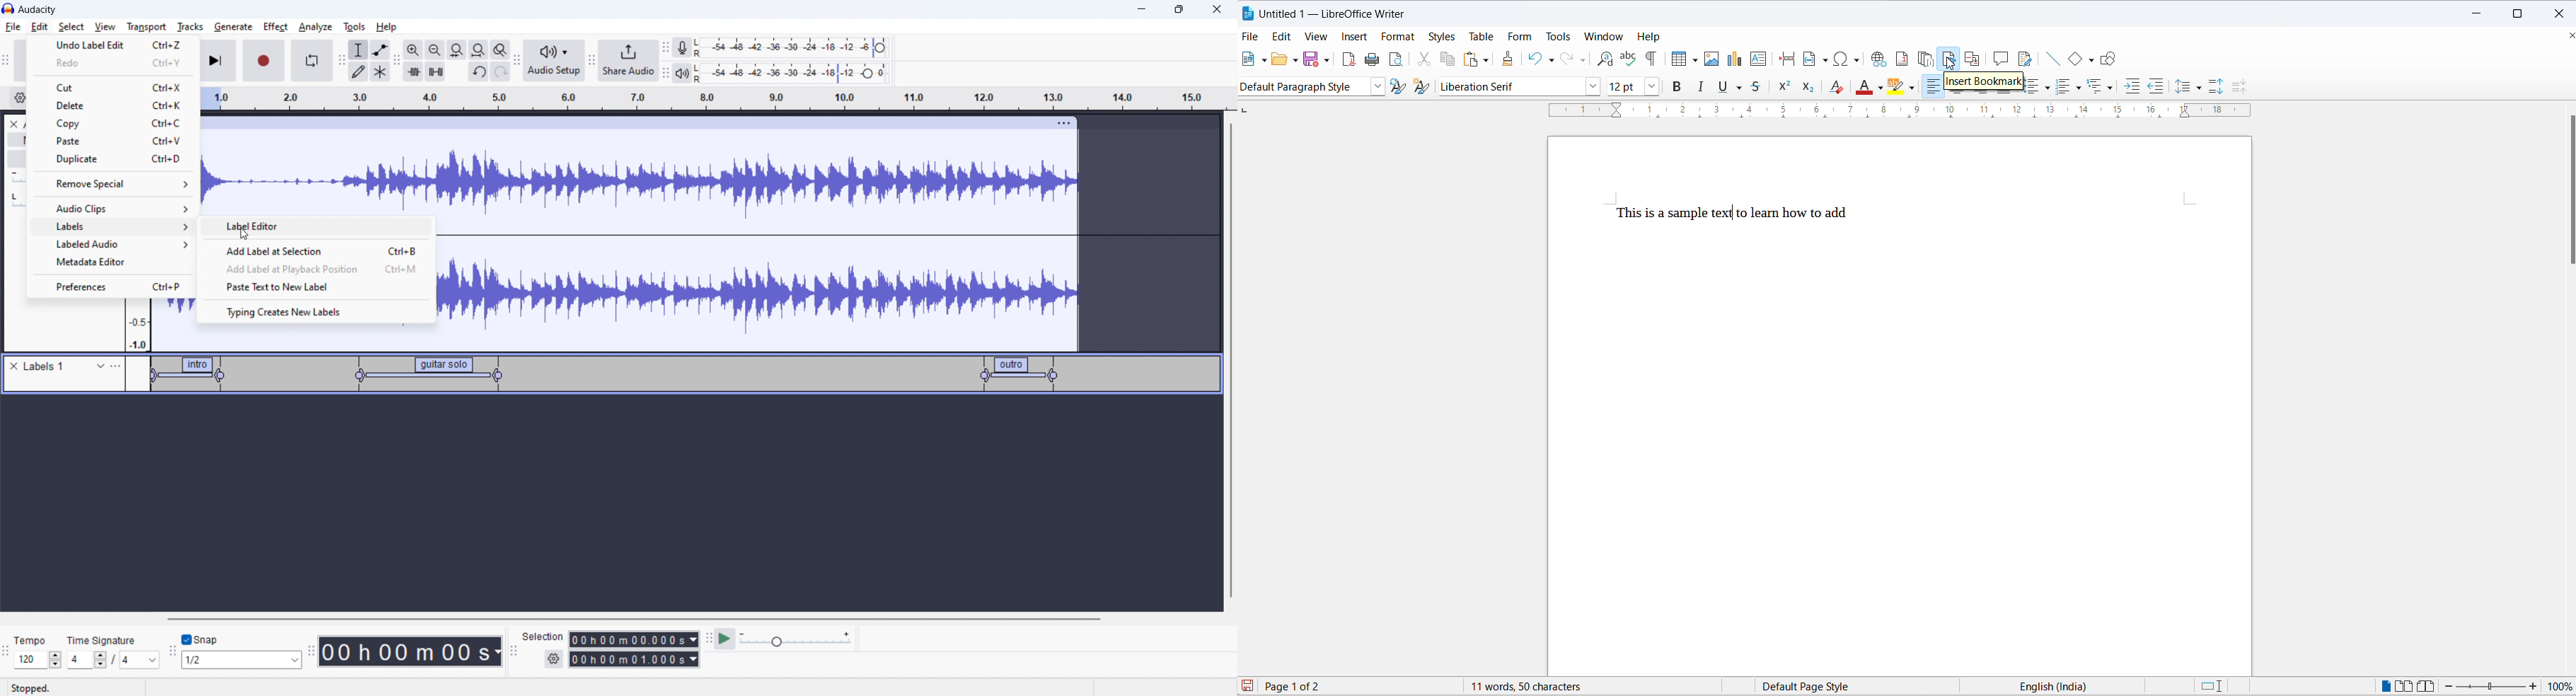 The width and height of the screenshot is (2576, 700). I want to click on cut, so click(1428, 59).